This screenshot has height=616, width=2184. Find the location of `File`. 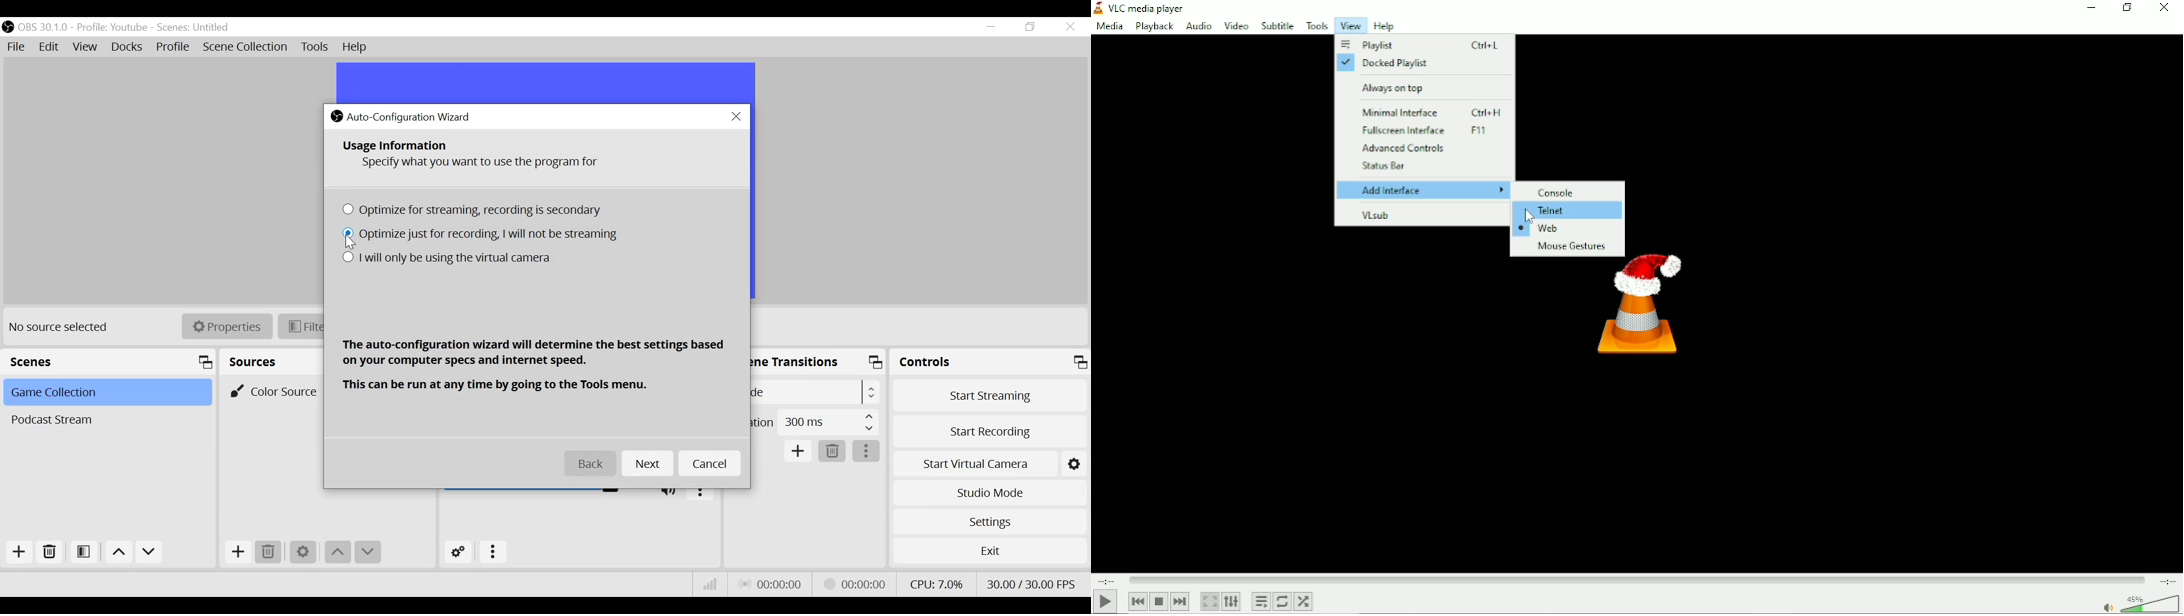

File is located at coordinates (16, 47).